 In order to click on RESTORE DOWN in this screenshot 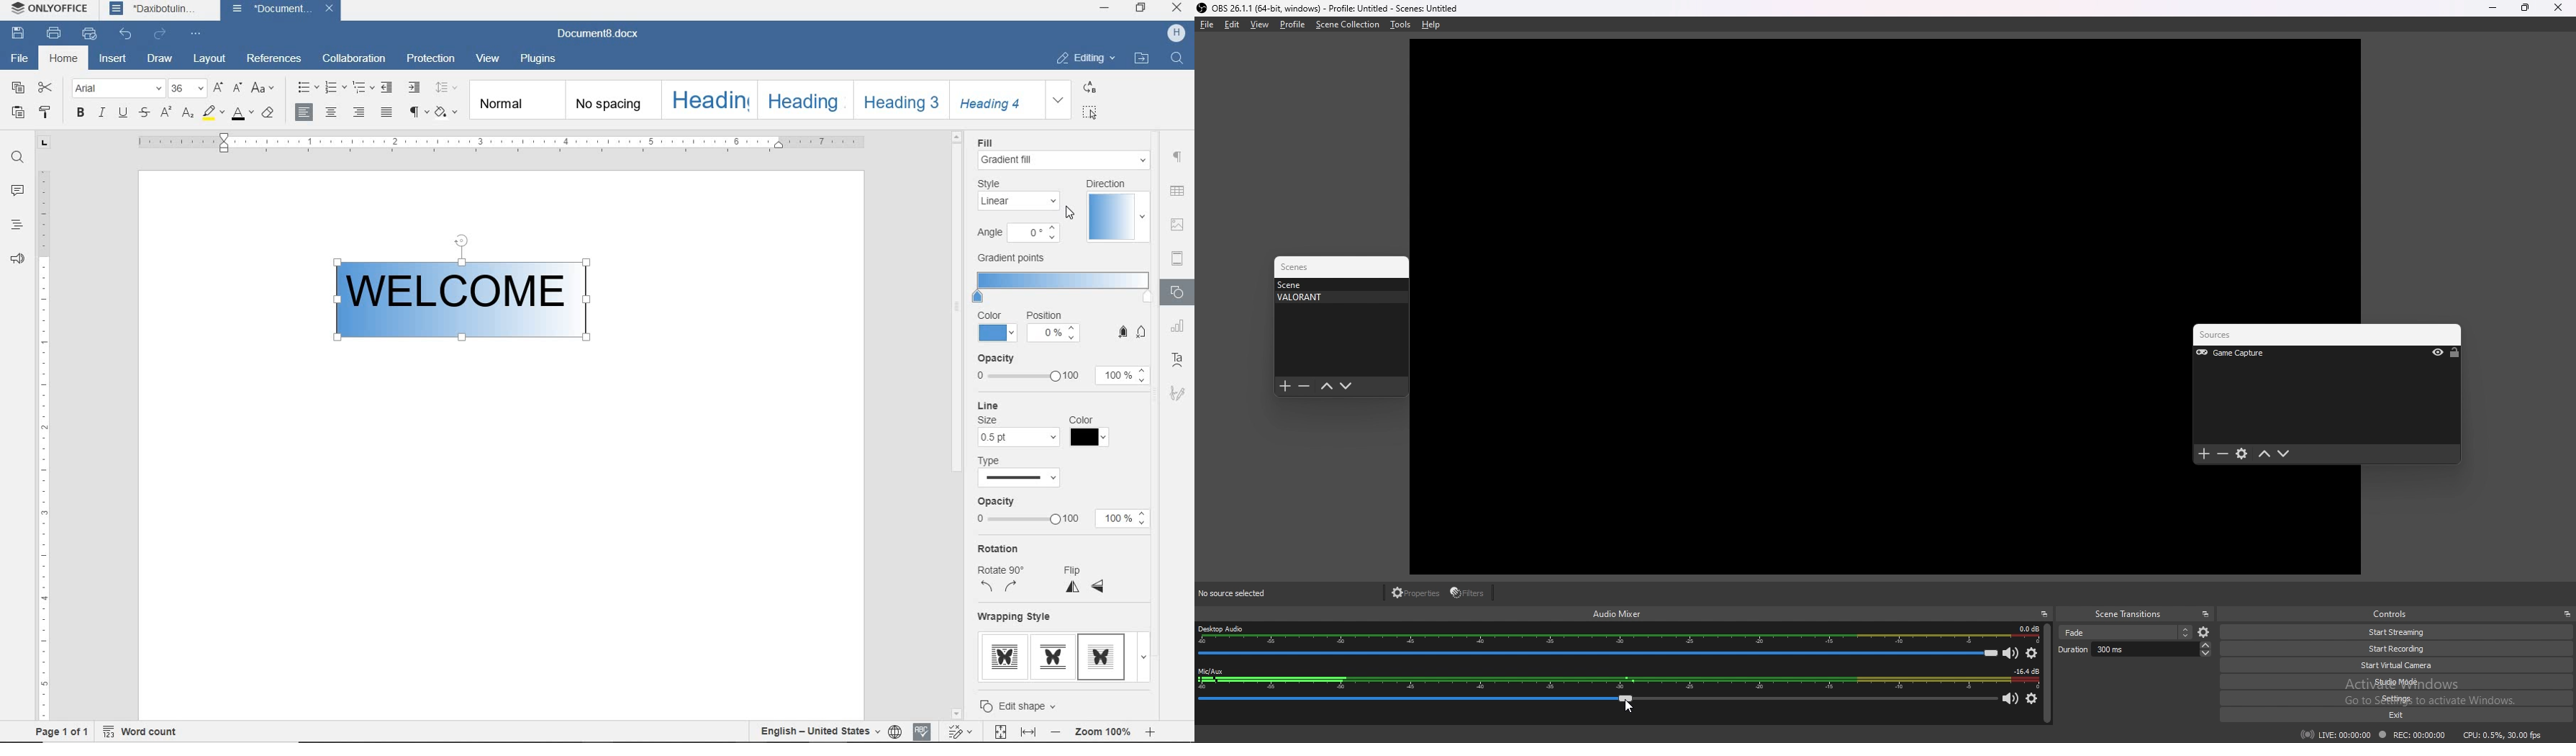, I will do `click(1143, 9)`.